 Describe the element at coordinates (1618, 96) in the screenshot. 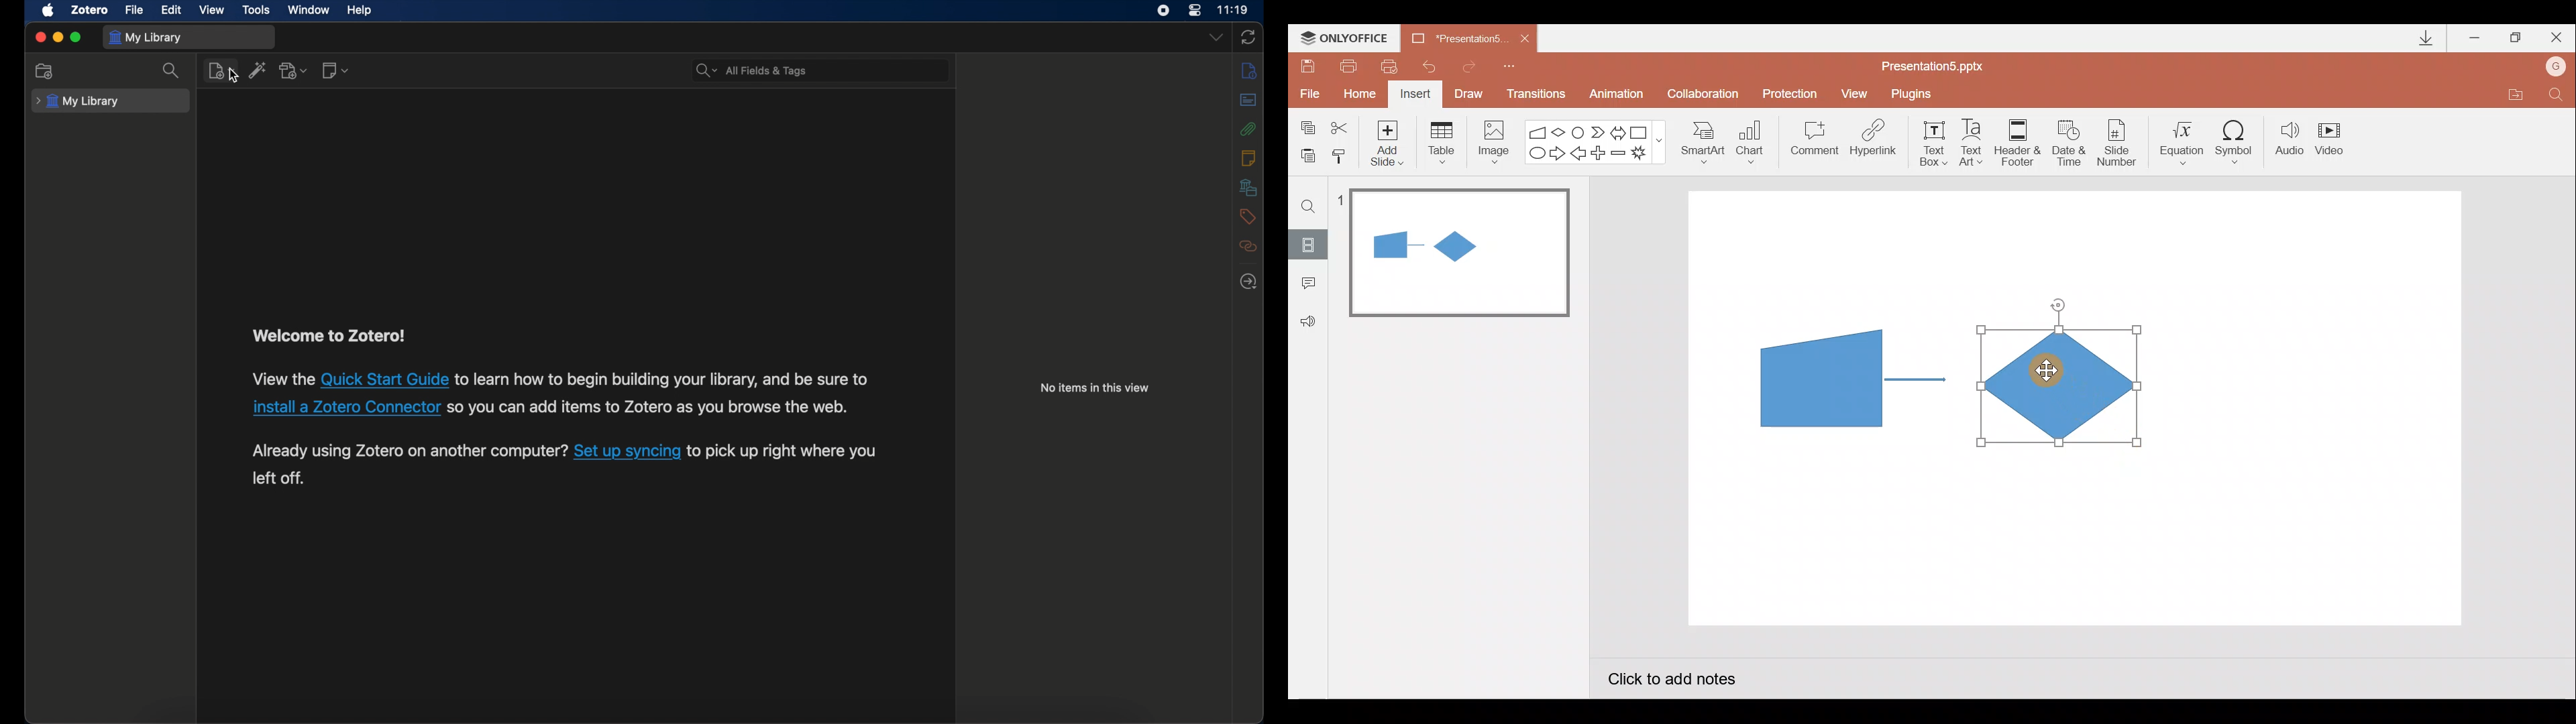

I see `Animation` at that location.